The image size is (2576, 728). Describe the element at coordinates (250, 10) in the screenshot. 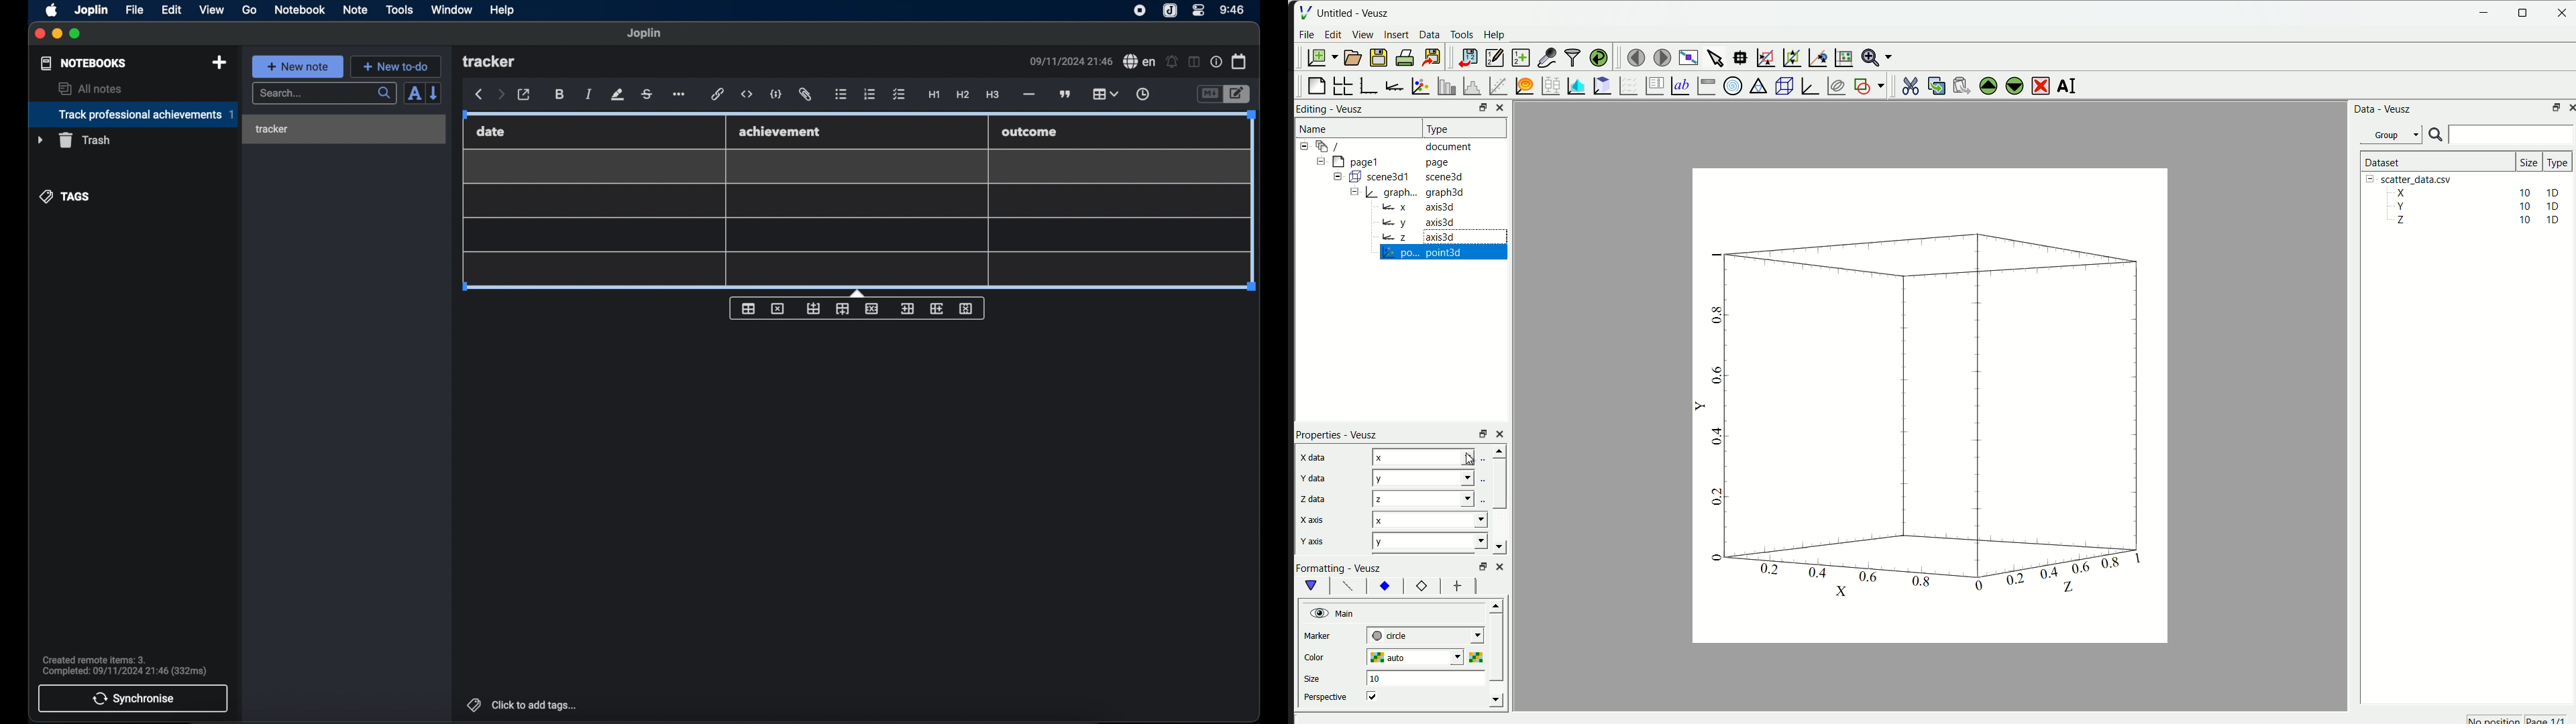

I see `go` at that location.